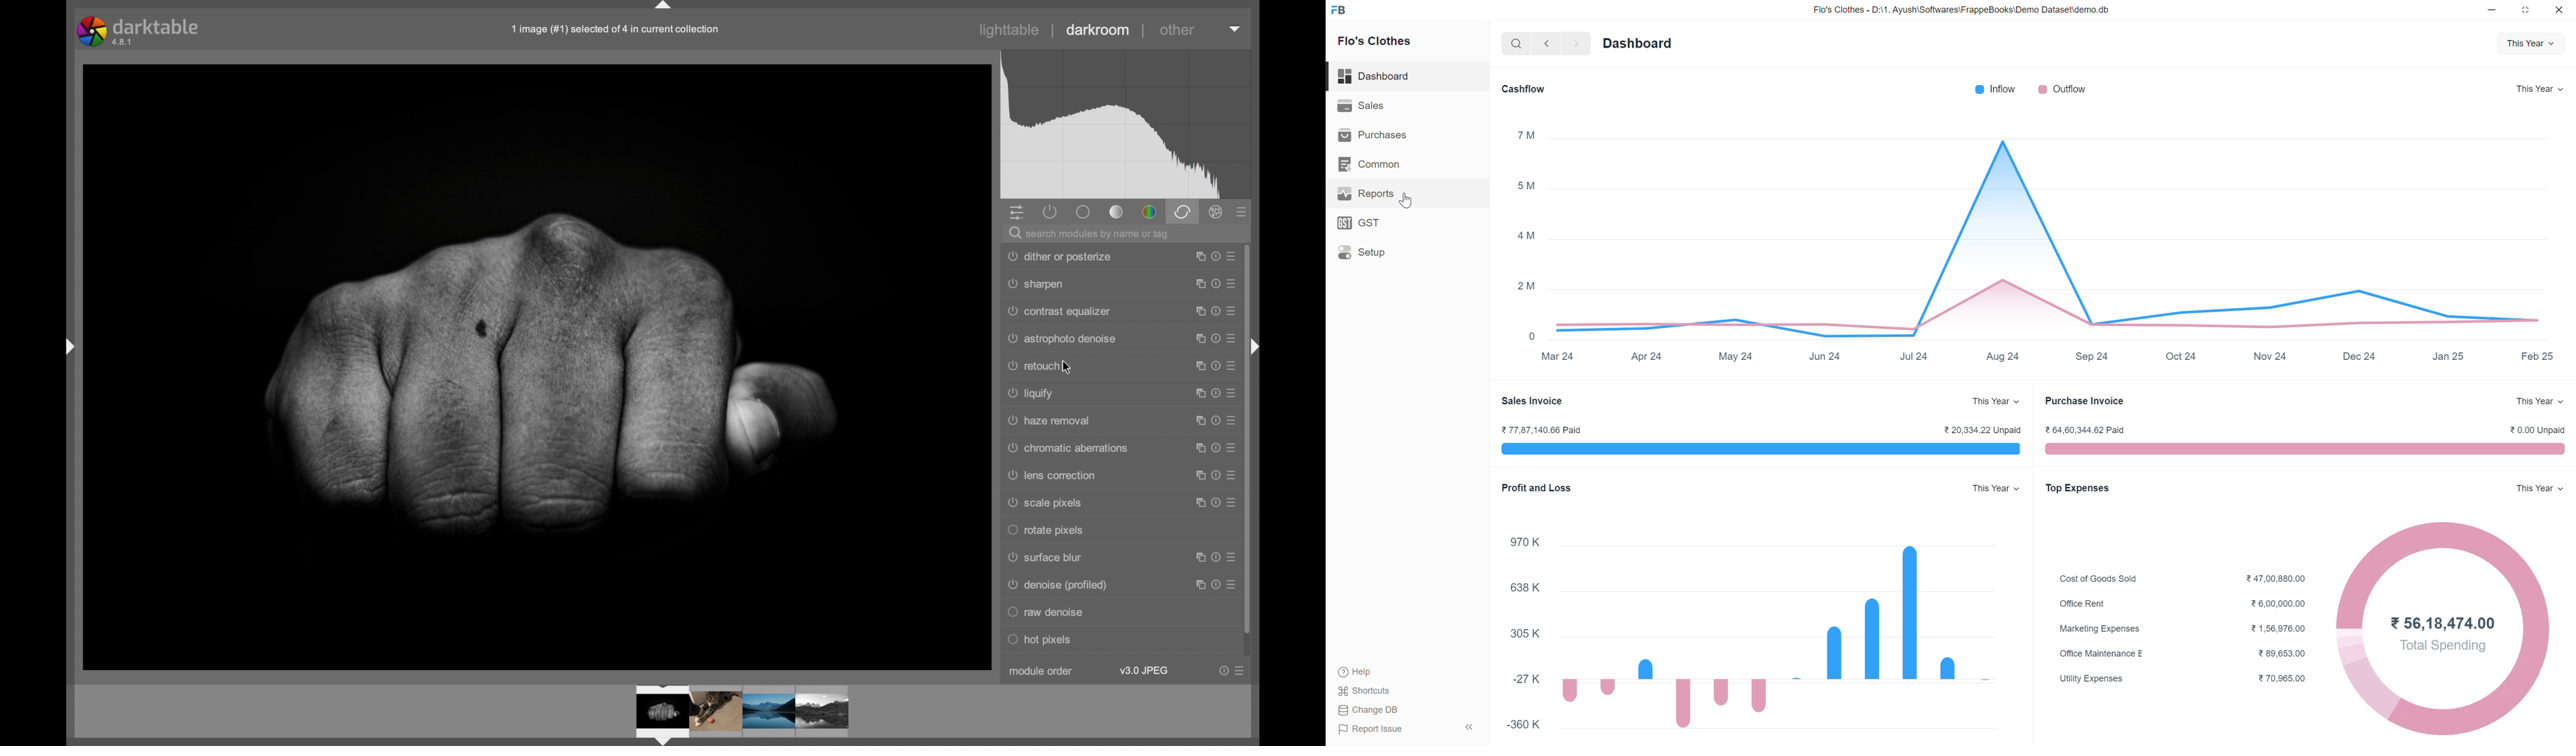 The width and height of the screenshot is (2576, 756). I want to click on liquify, so click(1030, 394).